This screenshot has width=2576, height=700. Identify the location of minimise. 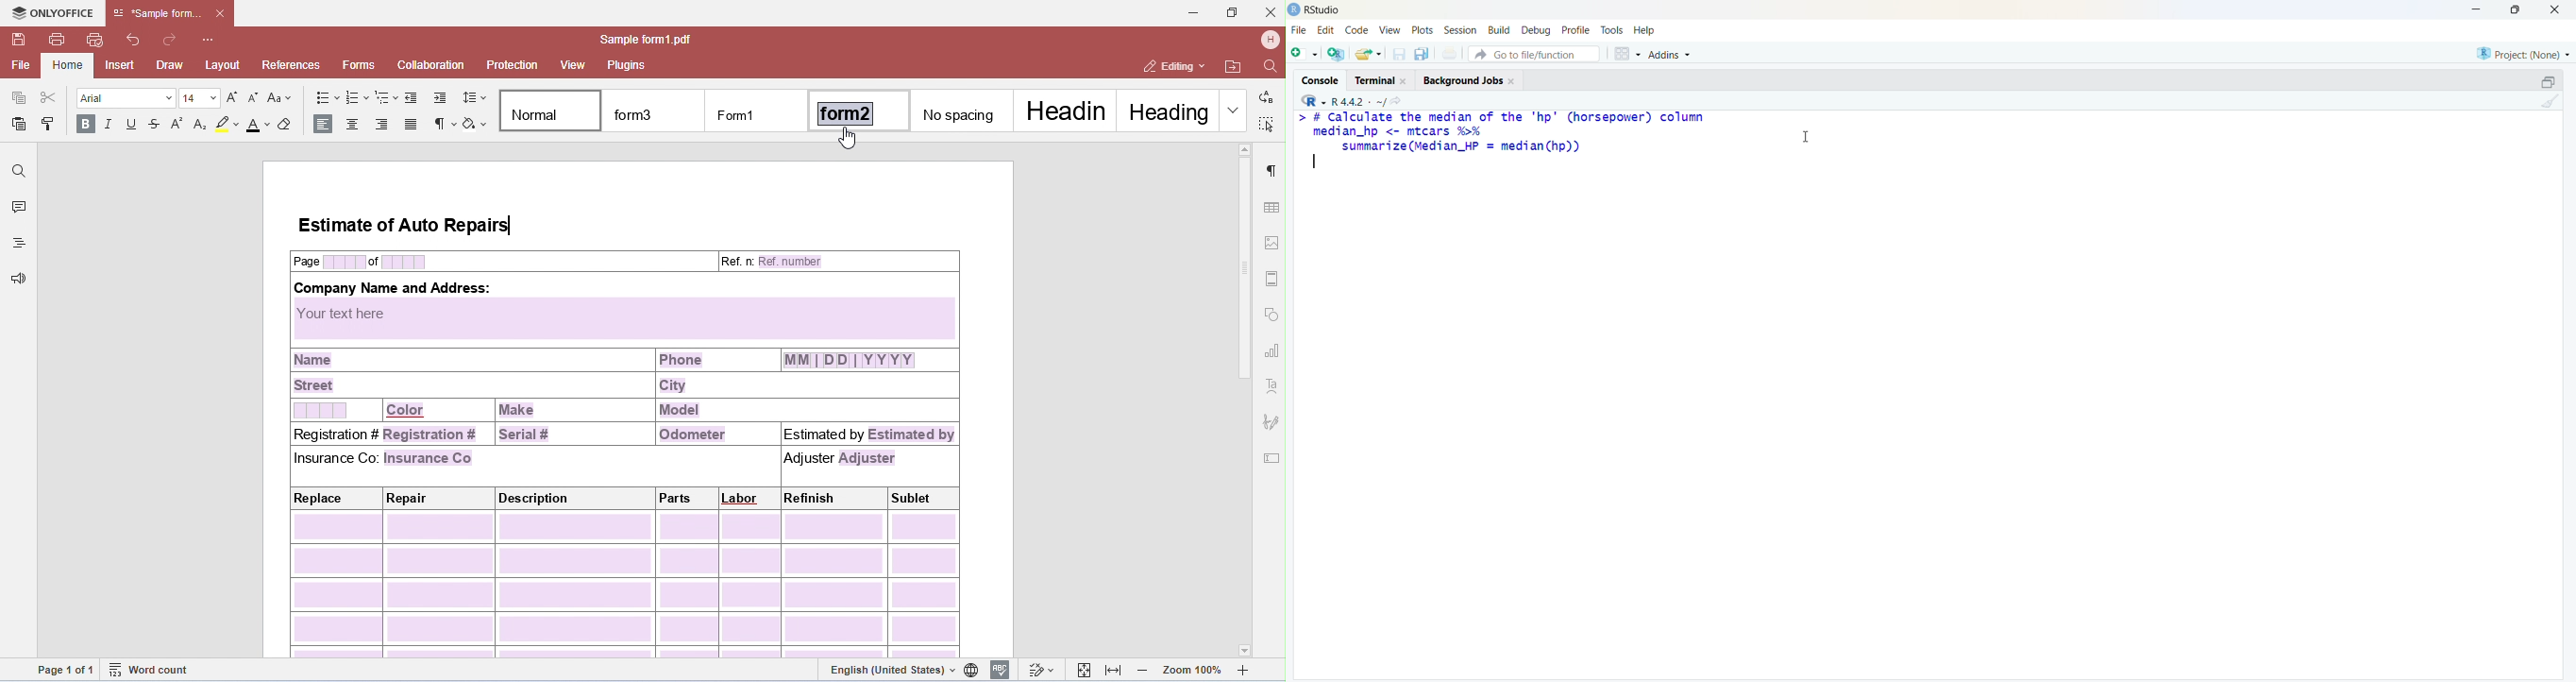
(2477, 9).